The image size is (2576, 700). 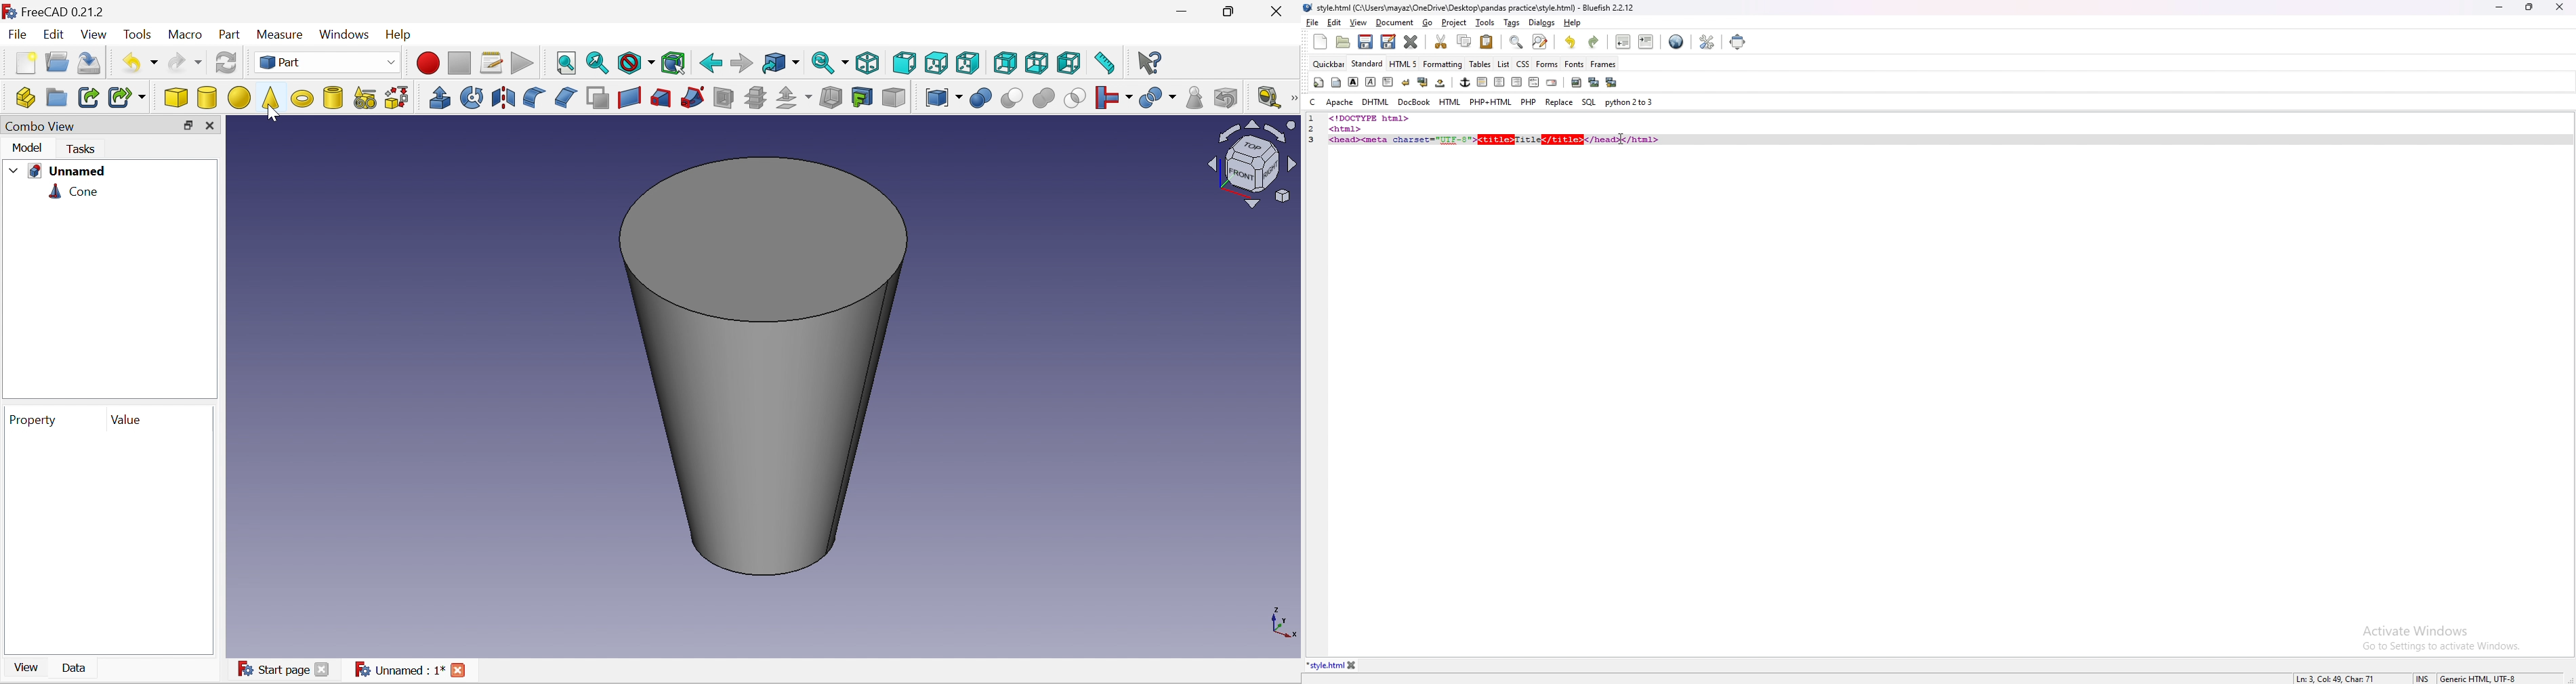 What do you see at coordinates (1646, 41) in the screenshot?
I see `indent` at bounding box center [1646, 41].